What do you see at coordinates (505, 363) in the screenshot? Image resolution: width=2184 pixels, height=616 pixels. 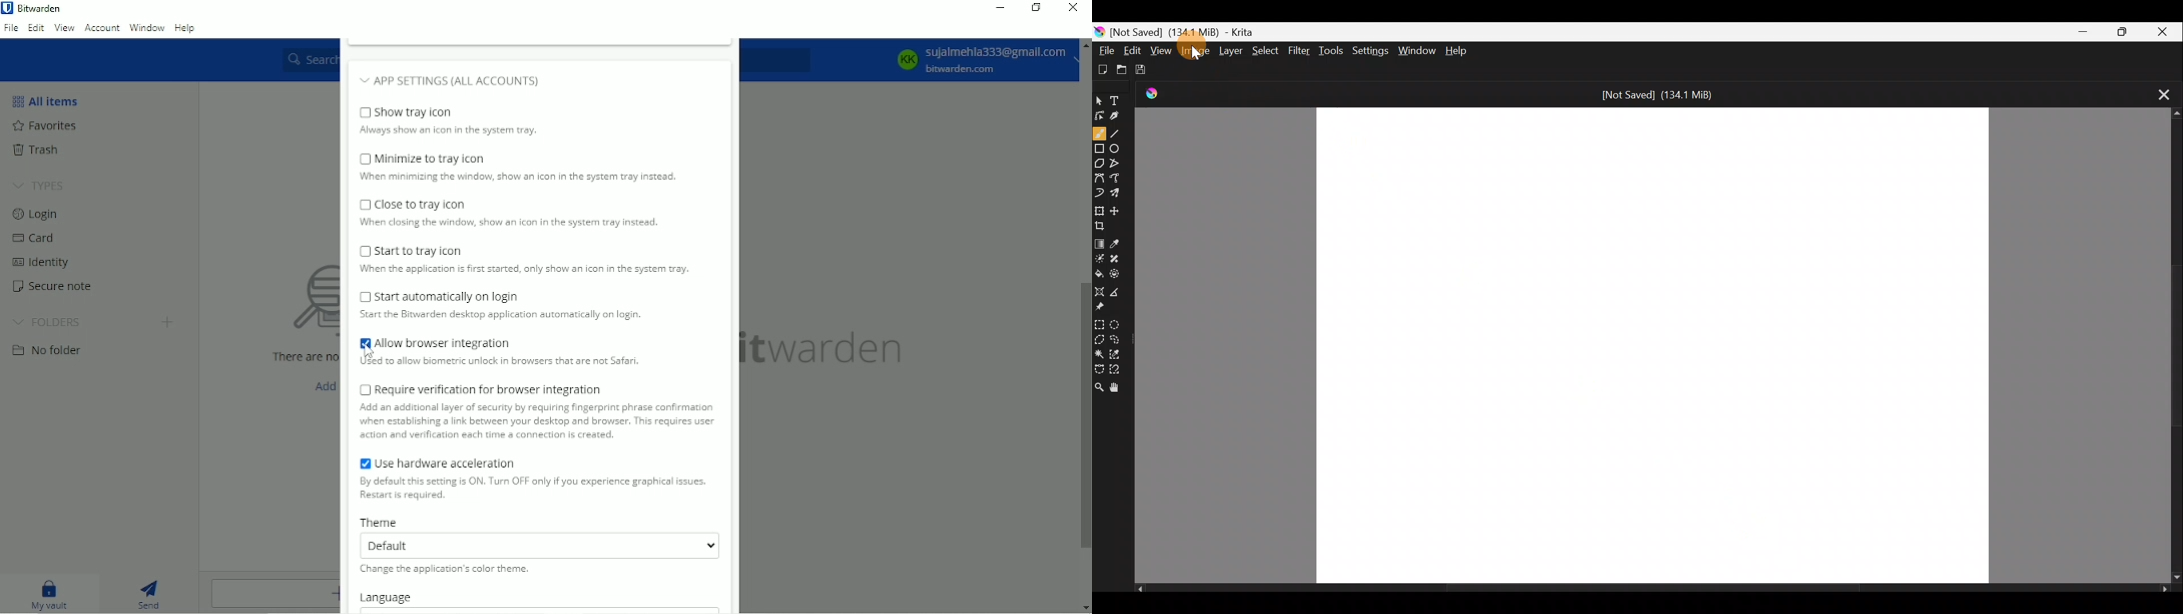 I see `Used to allow biometric in browsers that are not safari.` at bounding box center [505, 363].